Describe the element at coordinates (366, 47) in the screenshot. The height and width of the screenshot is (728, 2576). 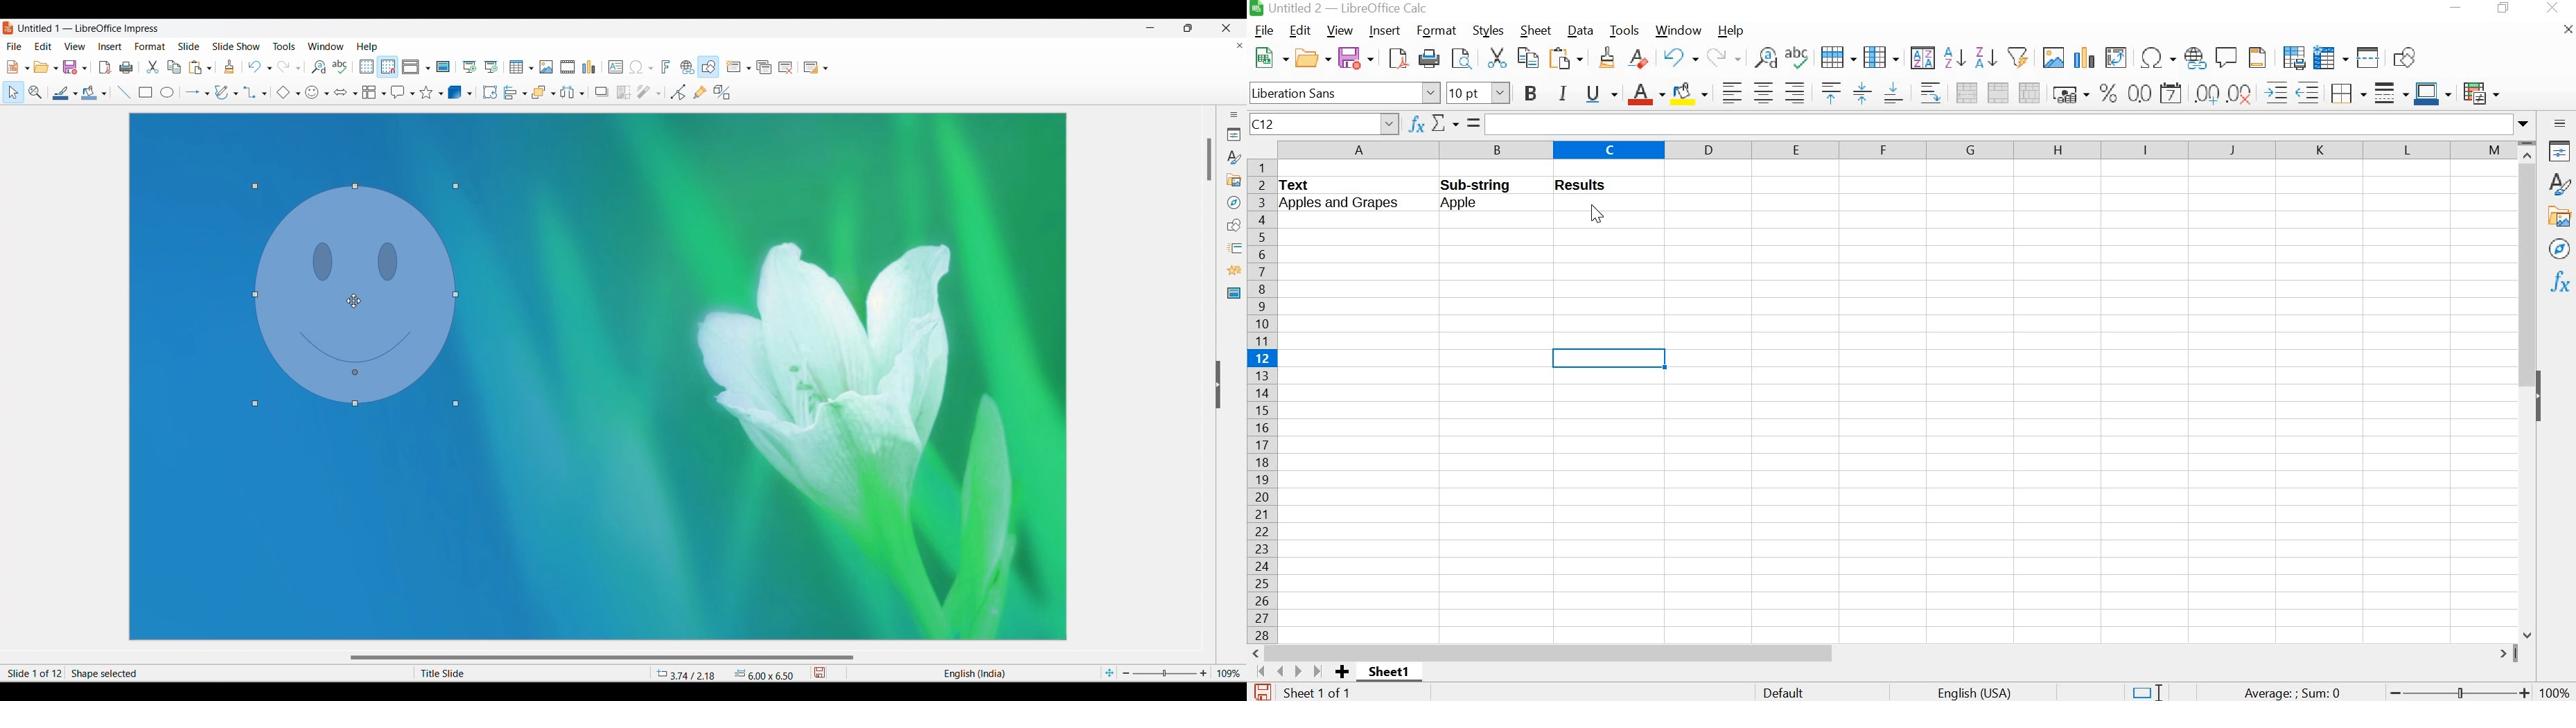
I see `Help` at that location.